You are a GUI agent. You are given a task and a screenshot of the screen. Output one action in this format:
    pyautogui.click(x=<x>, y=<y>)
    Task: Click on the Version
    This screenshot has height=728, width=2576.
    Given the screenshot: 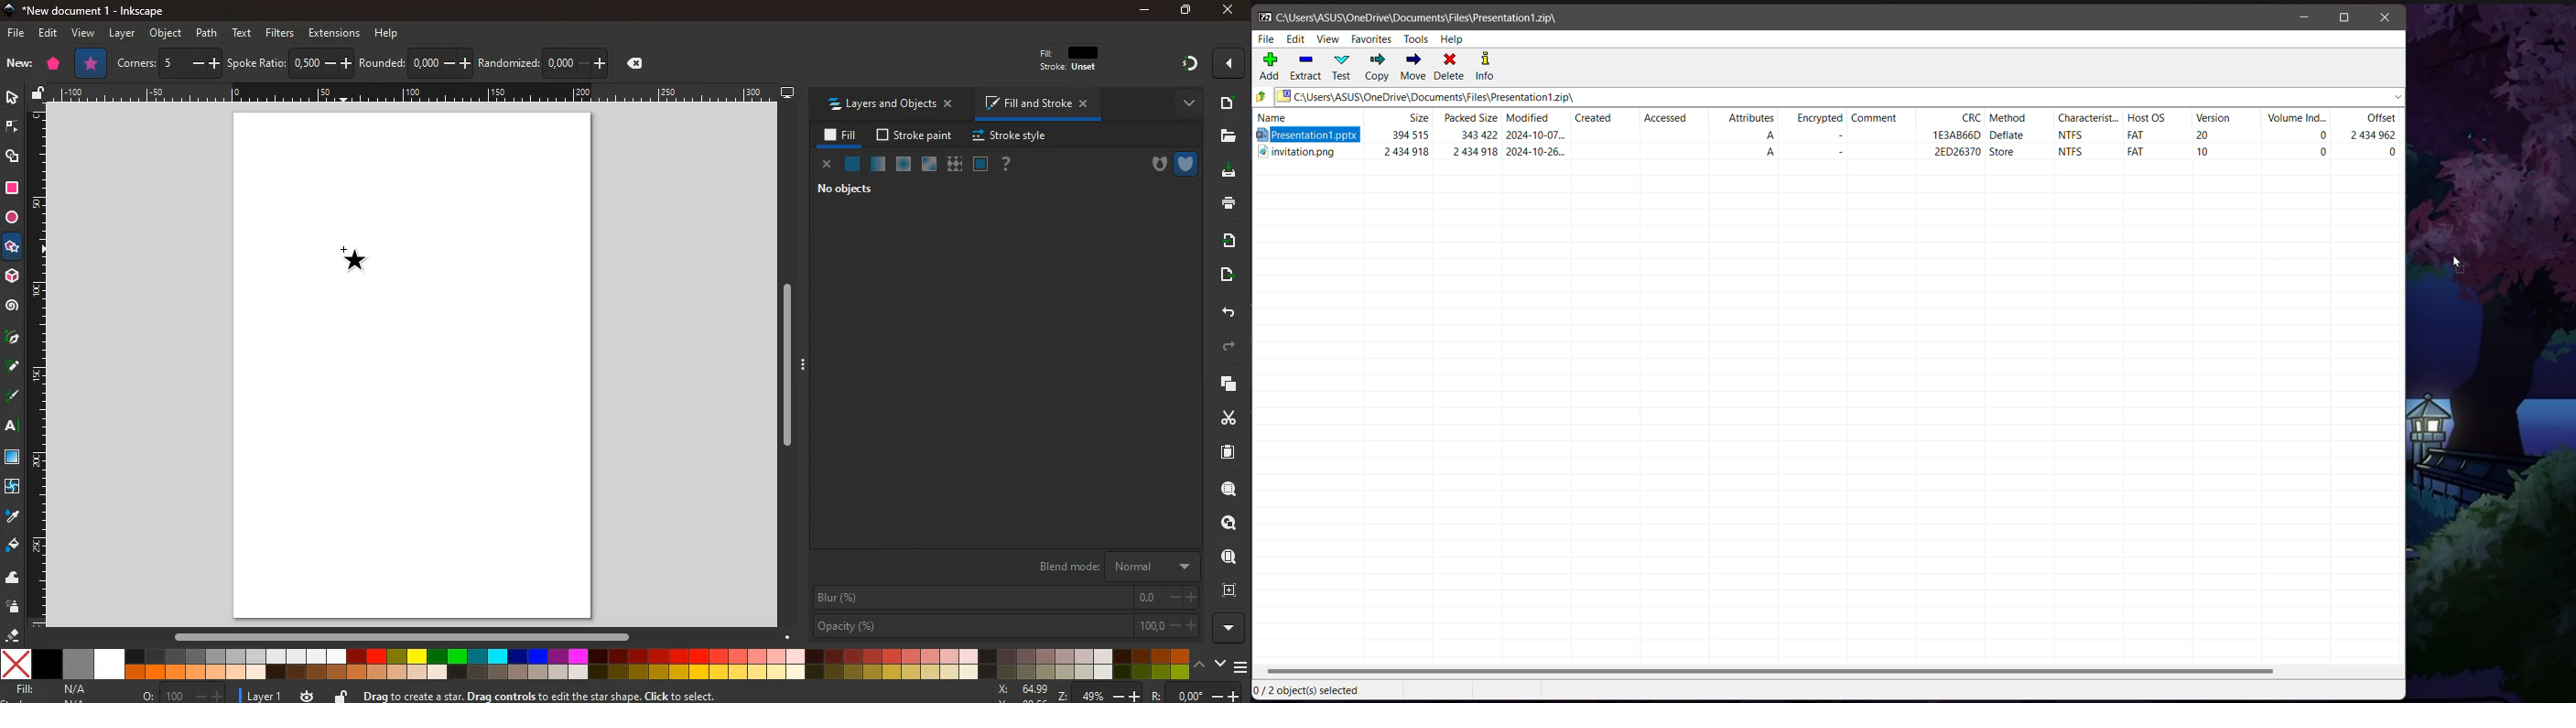 What is the action you would take?
    pyautogui.click(x=2214, y=119)
    